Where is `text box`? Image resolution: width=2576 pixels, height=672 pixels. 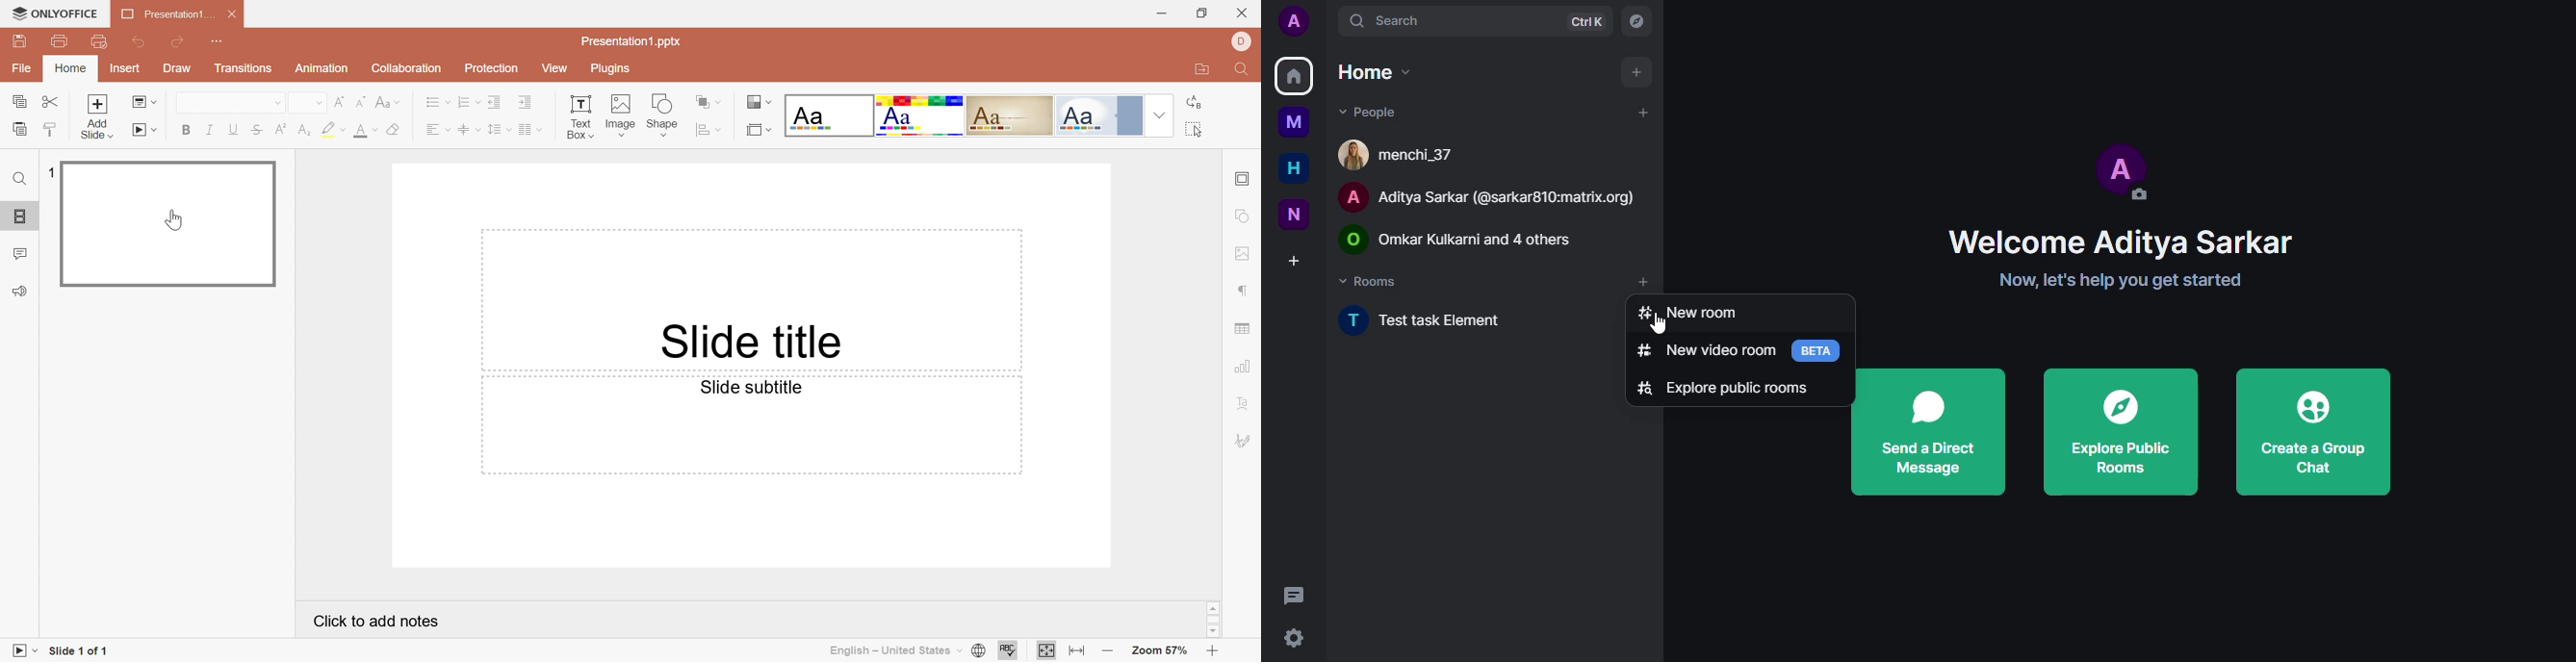 text box is located at coordinates (581, 114).